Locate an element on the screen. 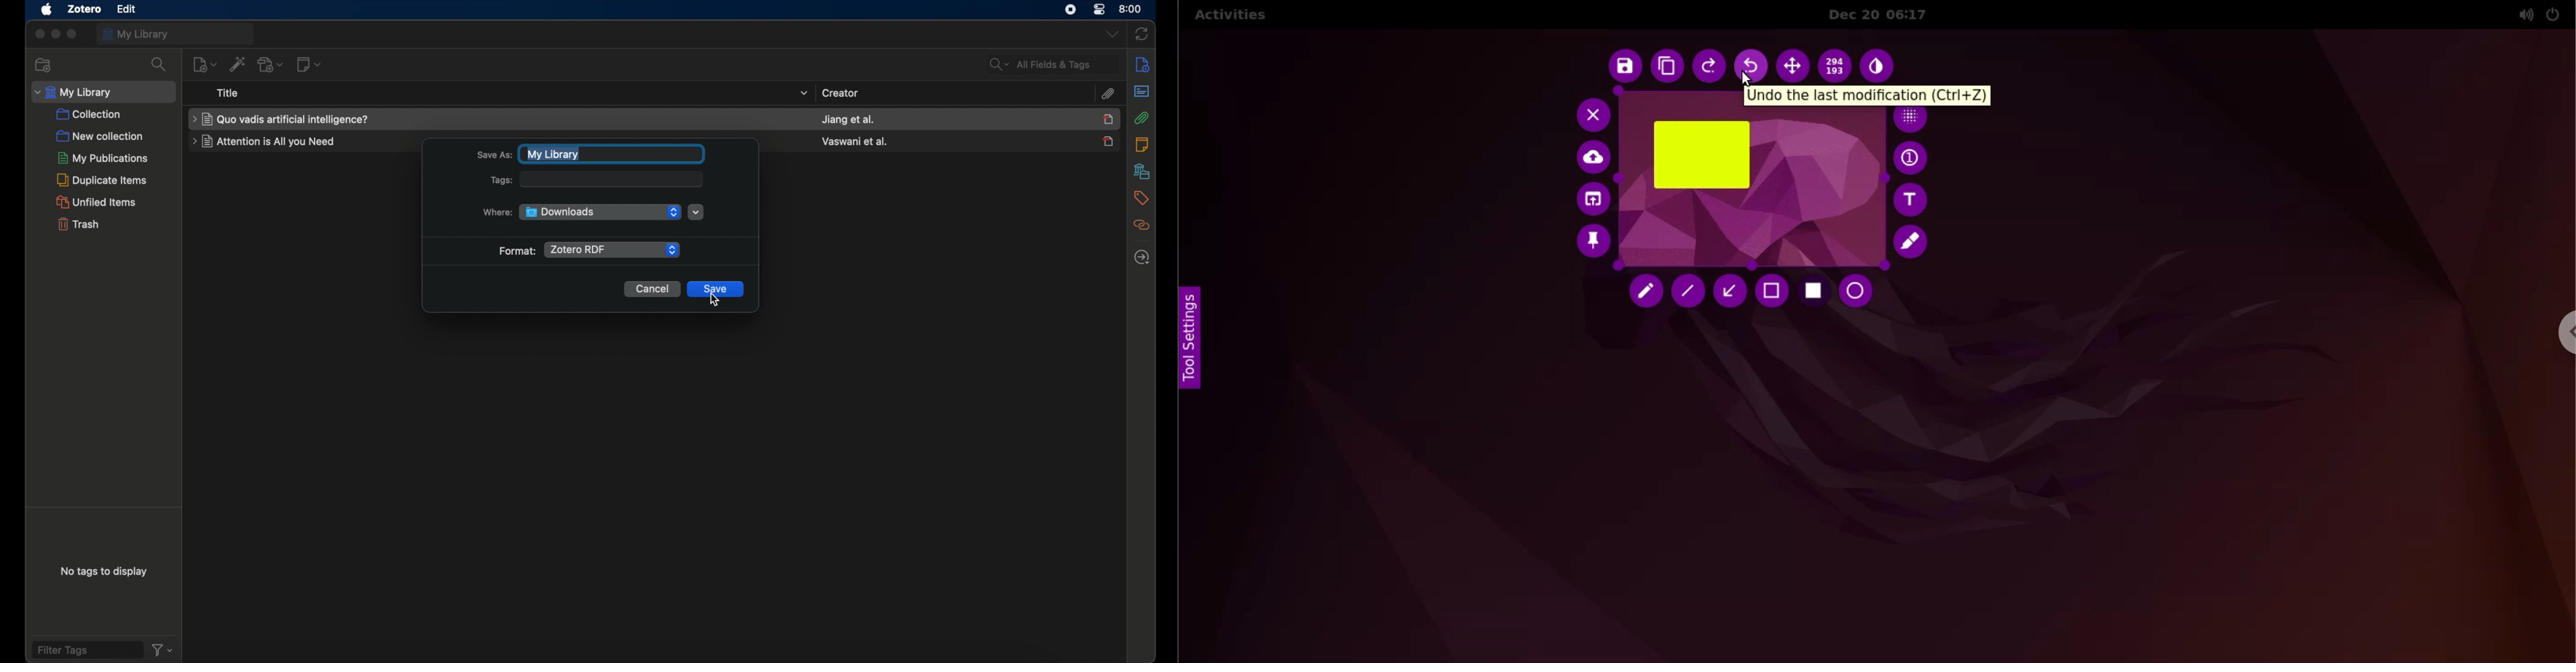 This screenshot has height=672, width=2576. time is located at coordinates (1132, 9).